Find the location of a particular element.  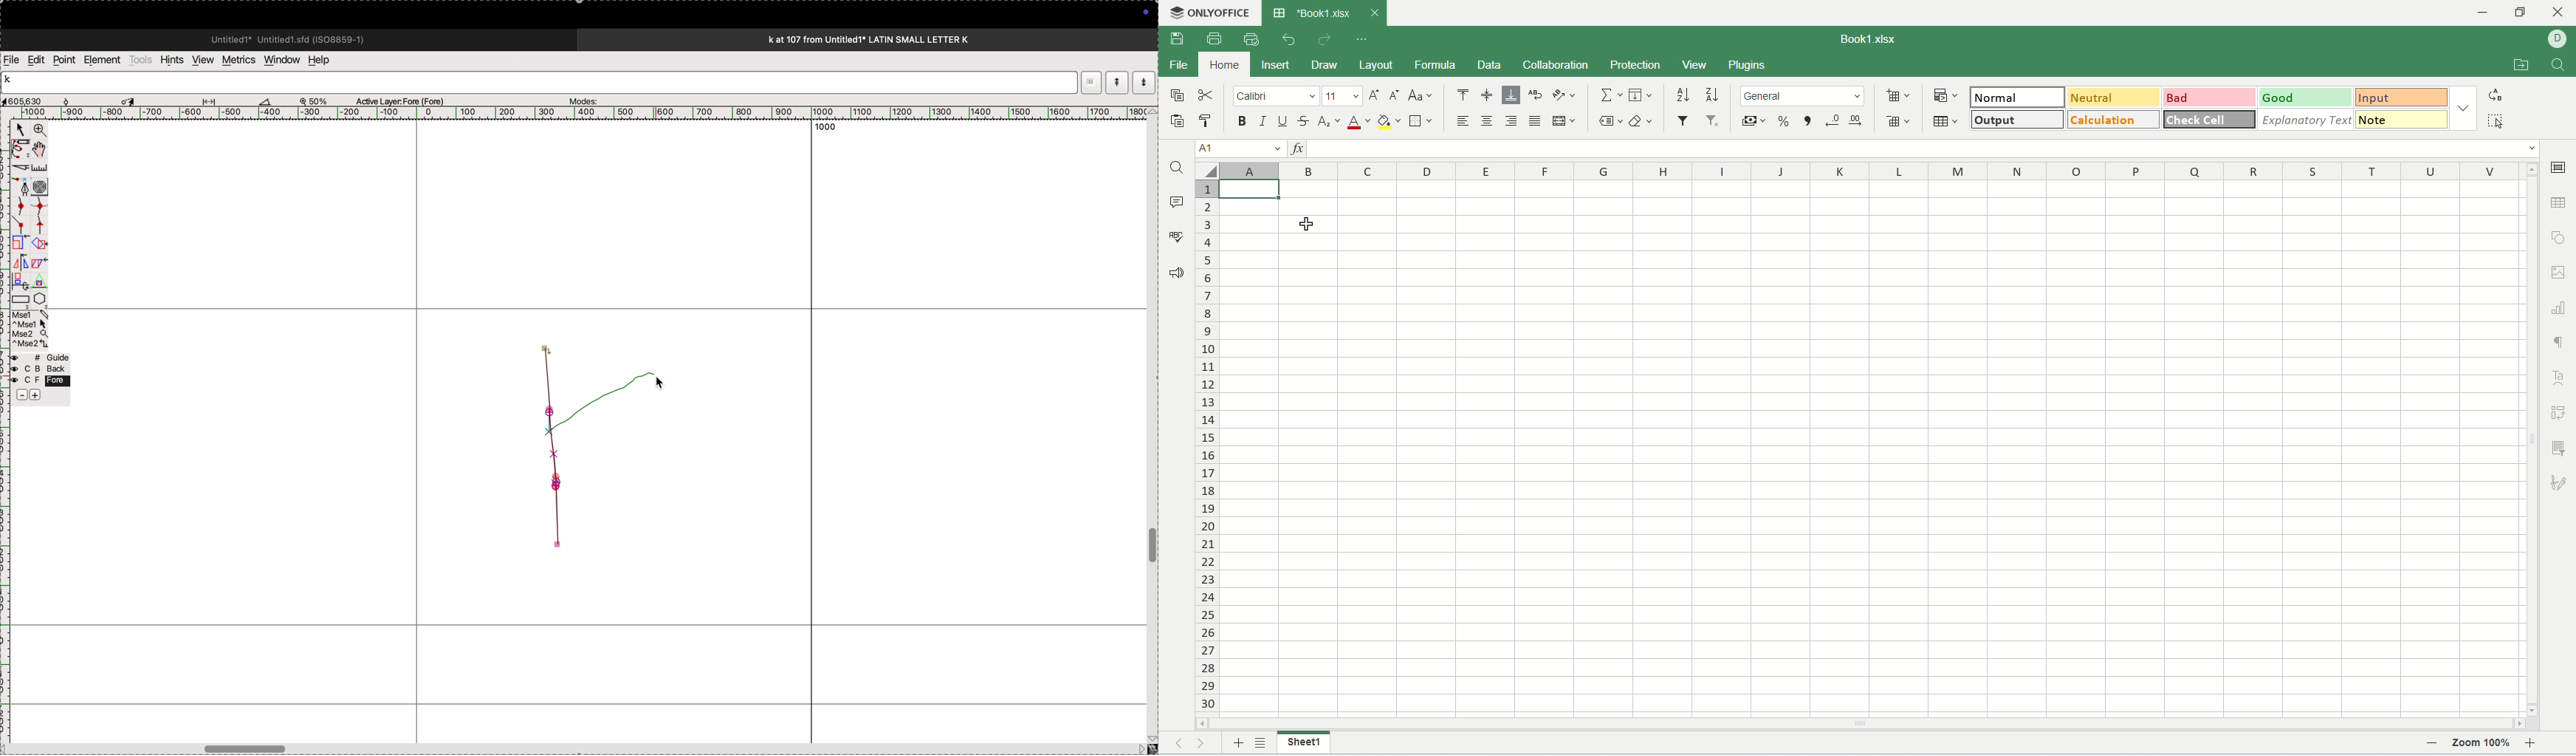

cut is located at coordinates (1205, 95).